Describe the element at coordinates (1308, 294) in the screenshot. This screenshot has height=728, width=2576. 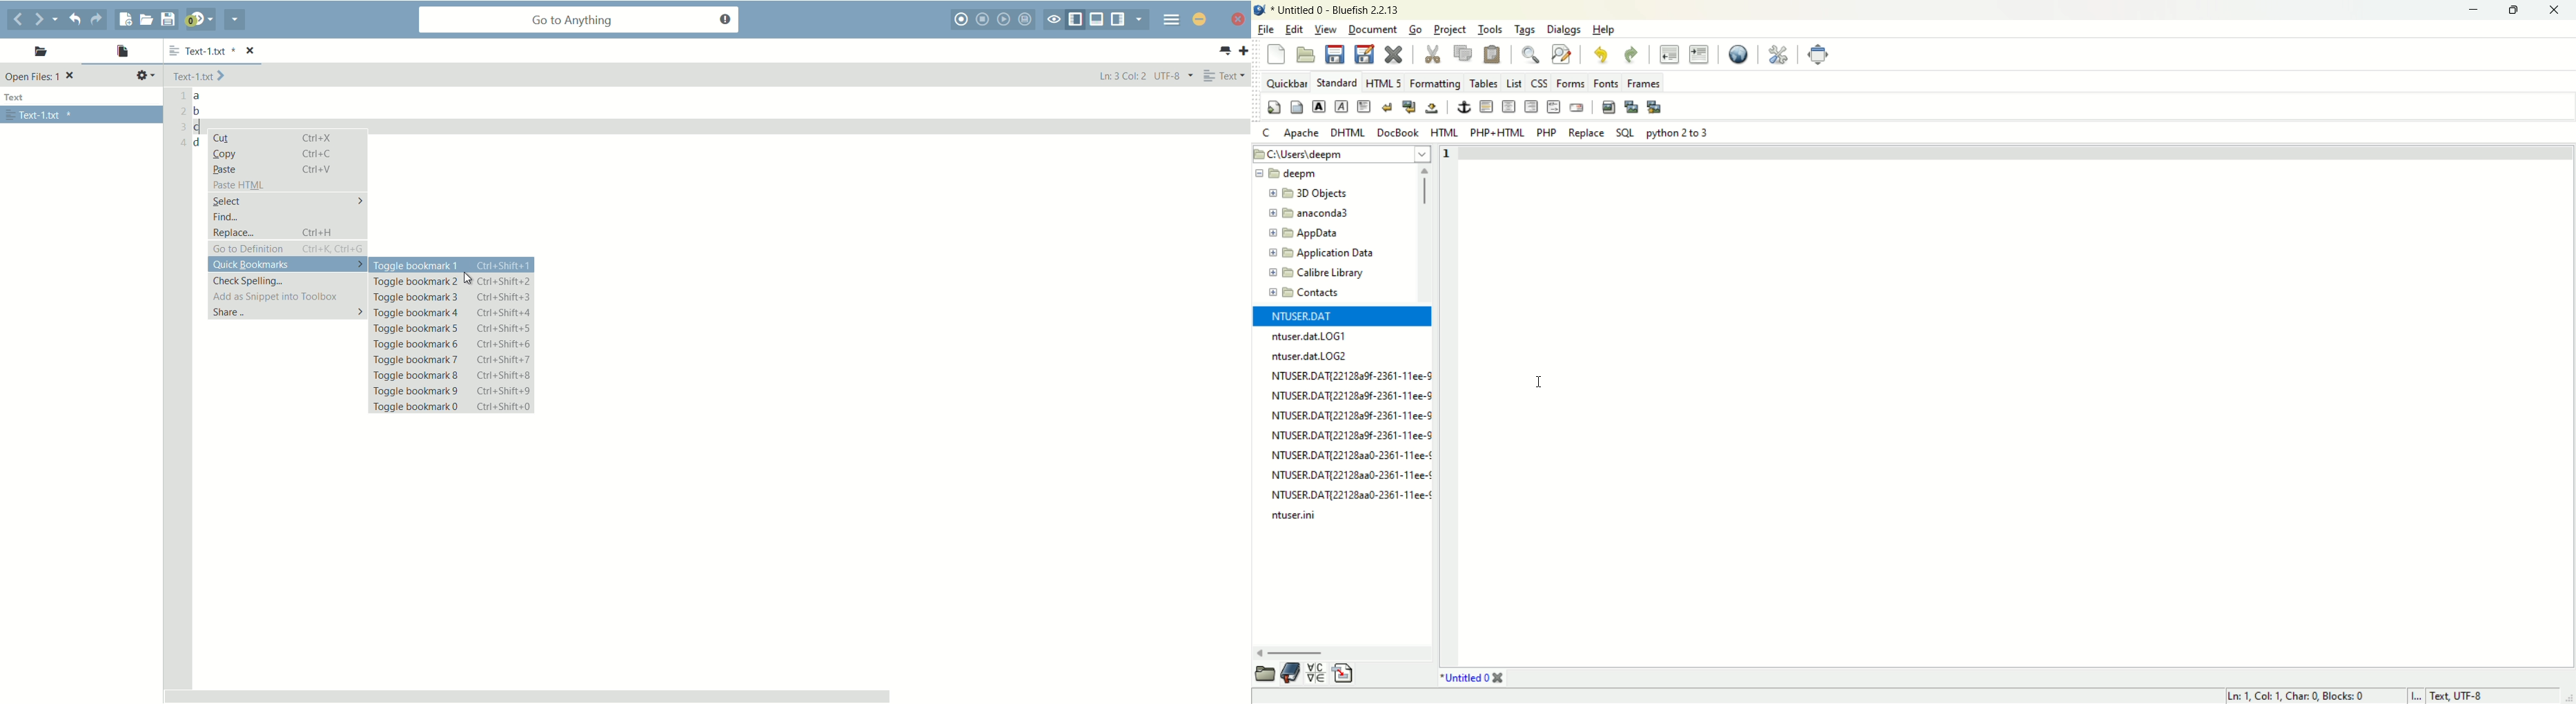
I see `folder name` at that location.